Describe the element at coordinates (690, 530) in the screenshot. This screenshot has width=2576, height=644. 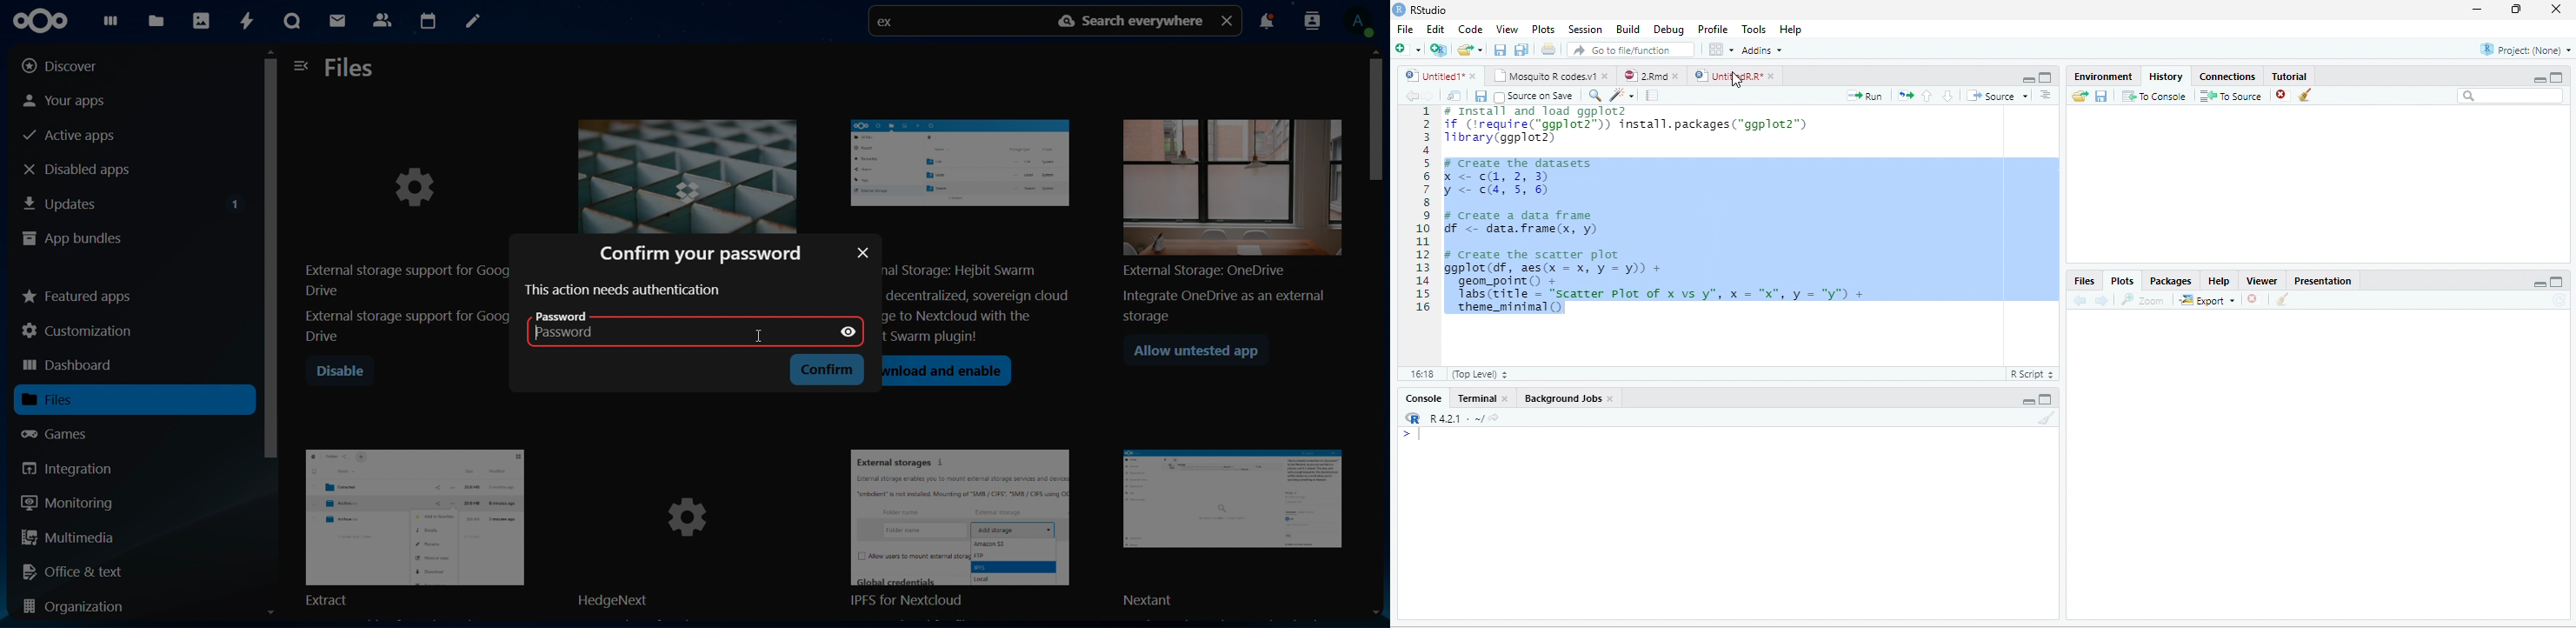
I see `hedgenext` at that location.